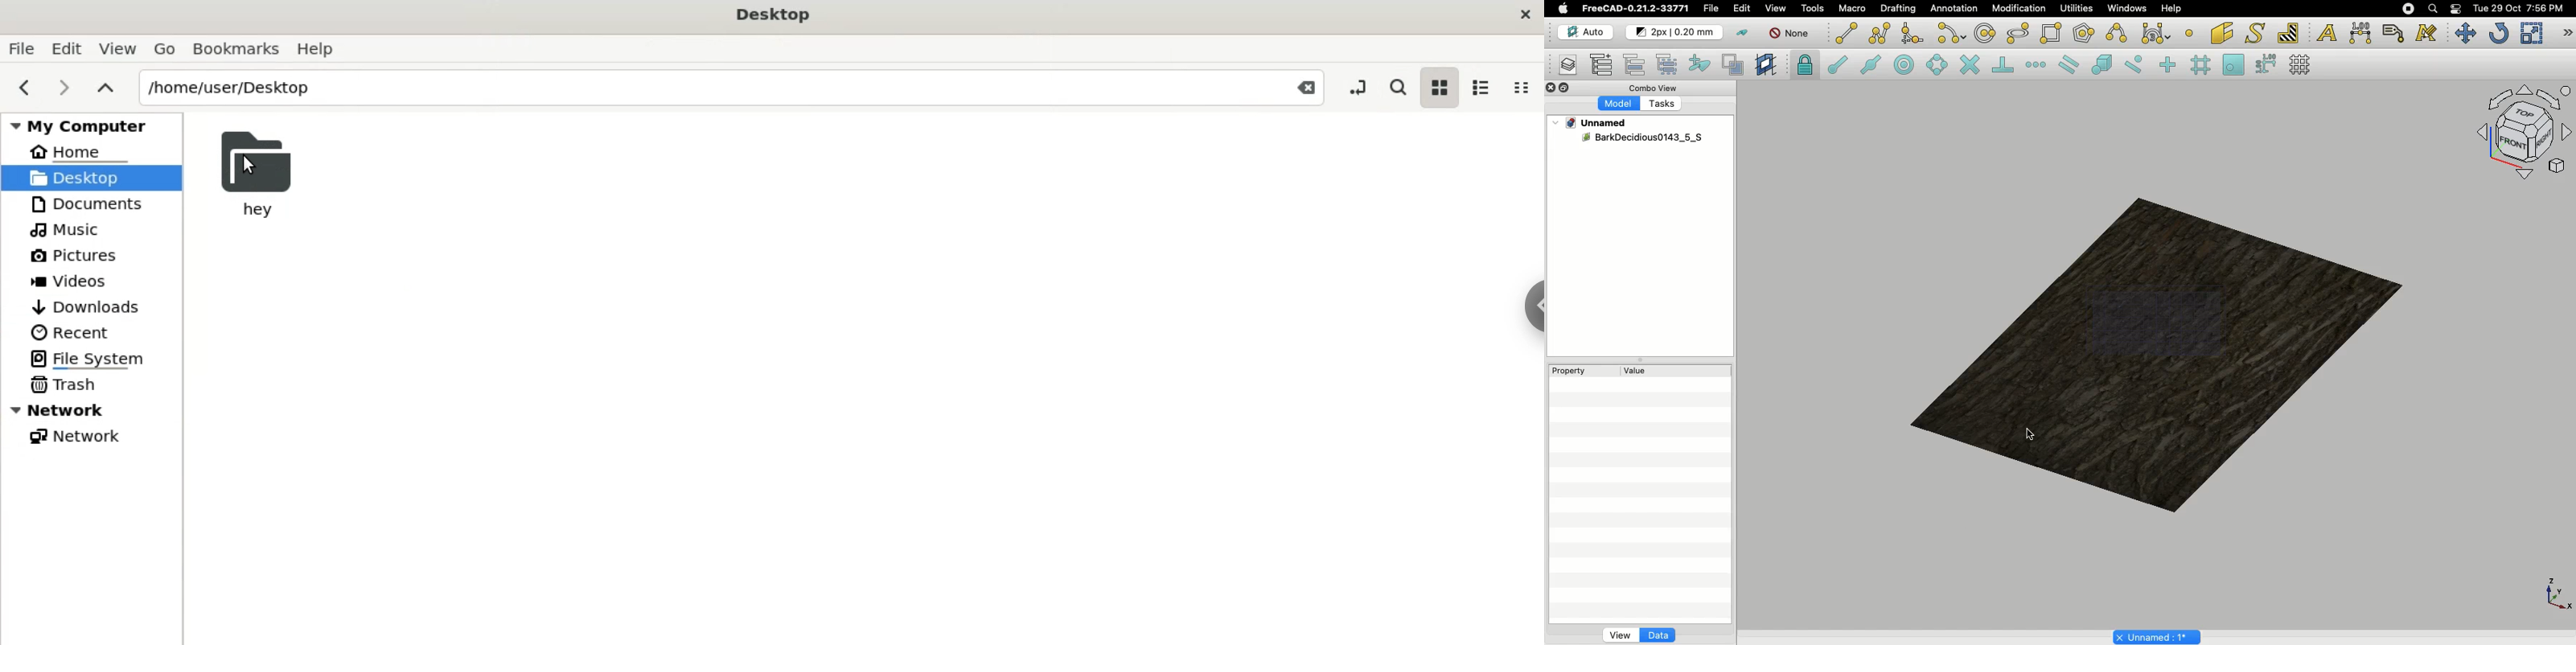 The height and width of the screenshot is (672, 2576). I want to click on Navigation styles, so click(2523, 135).